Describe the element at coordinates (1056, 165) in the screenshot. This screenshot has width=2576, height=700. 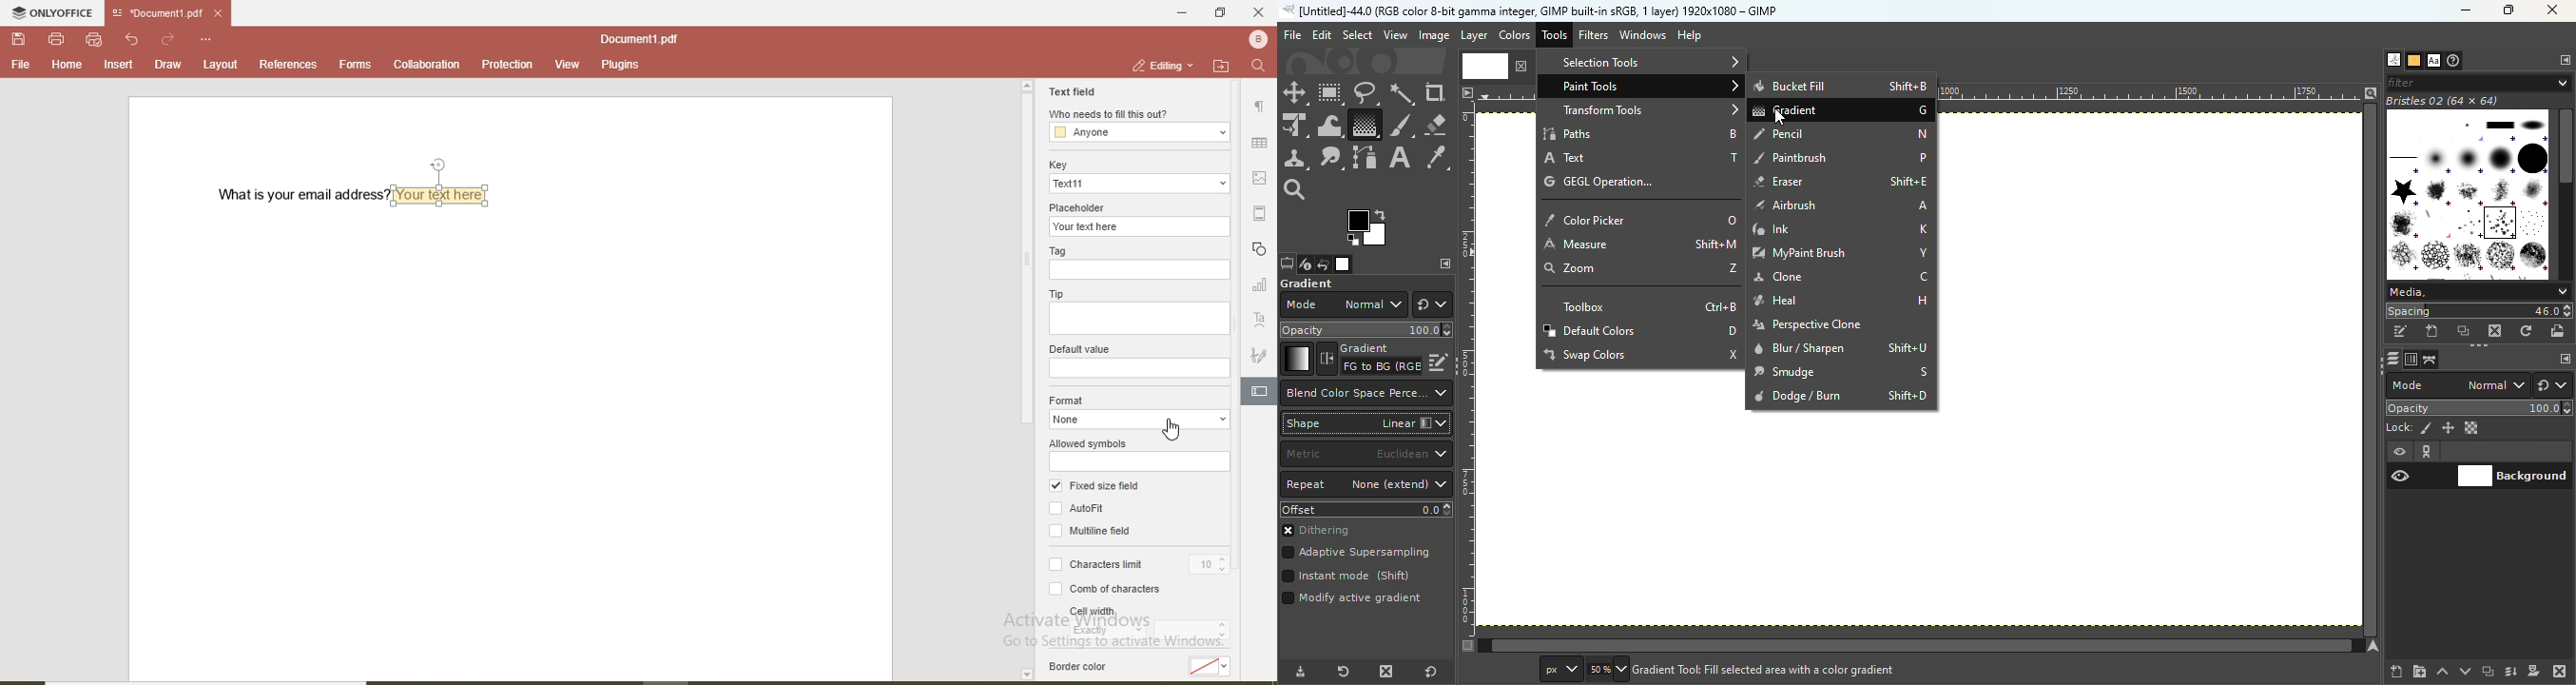
I see `key` at that location.